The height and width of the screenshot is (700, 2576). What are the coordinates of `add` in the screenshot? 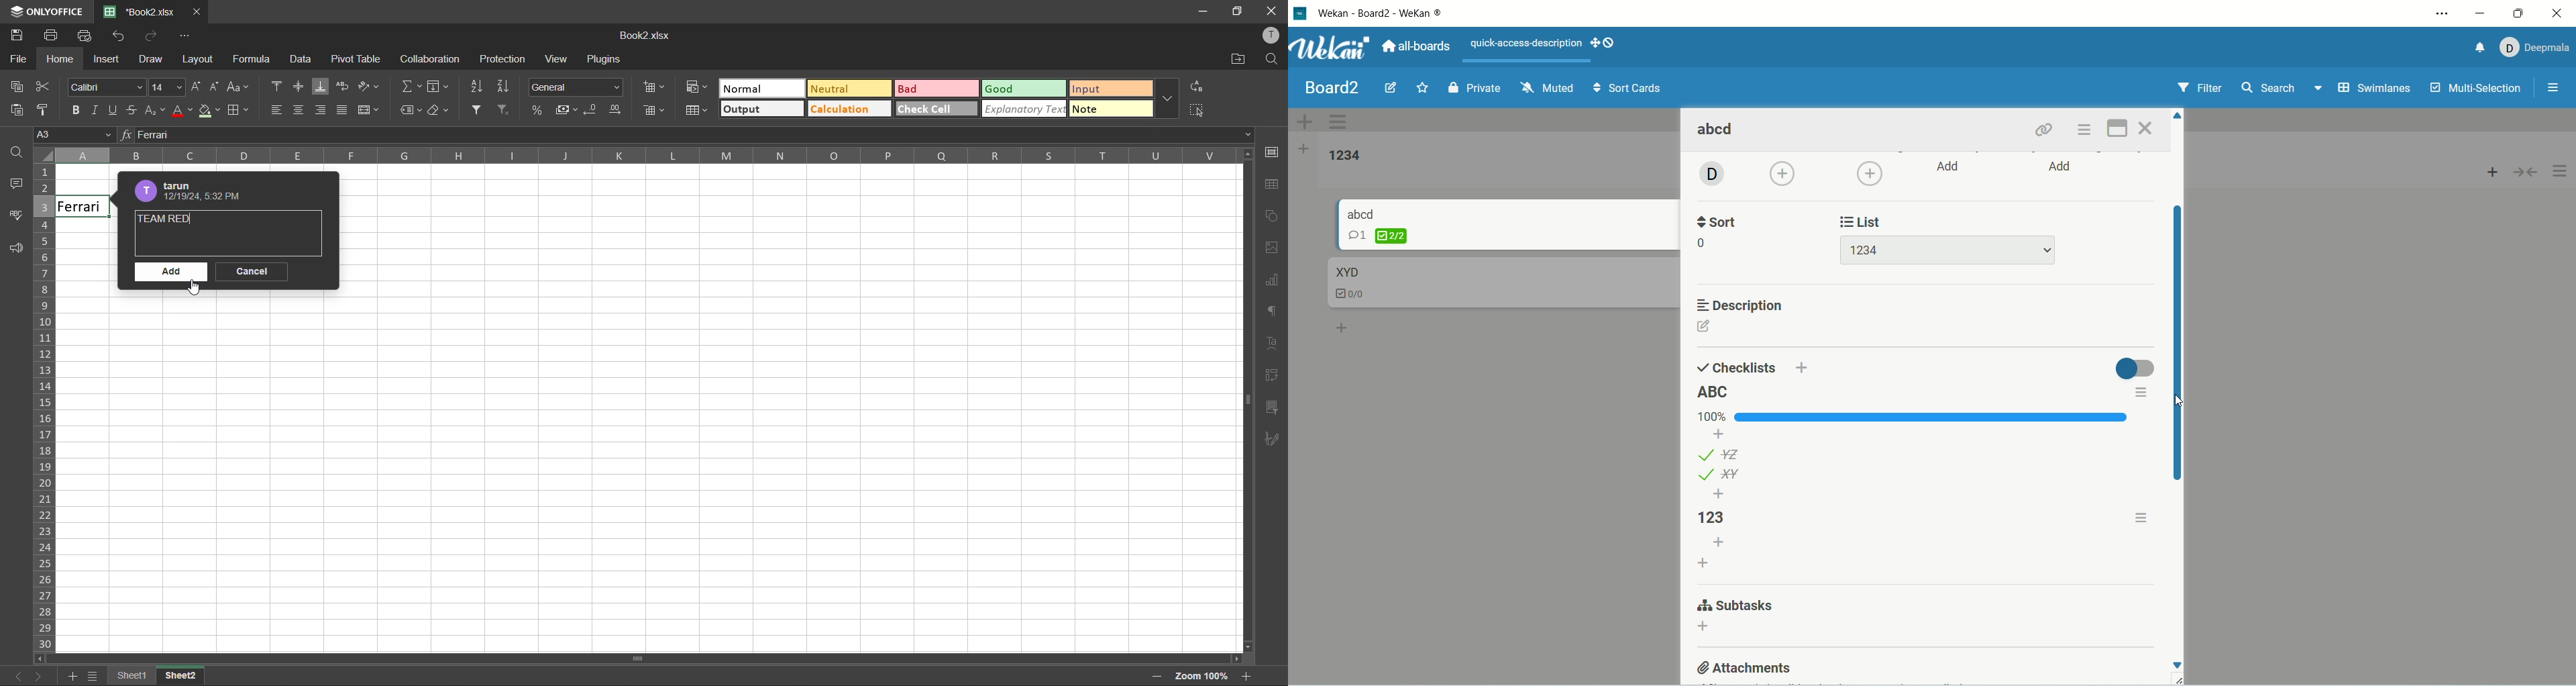 It's located at (2062, 168).